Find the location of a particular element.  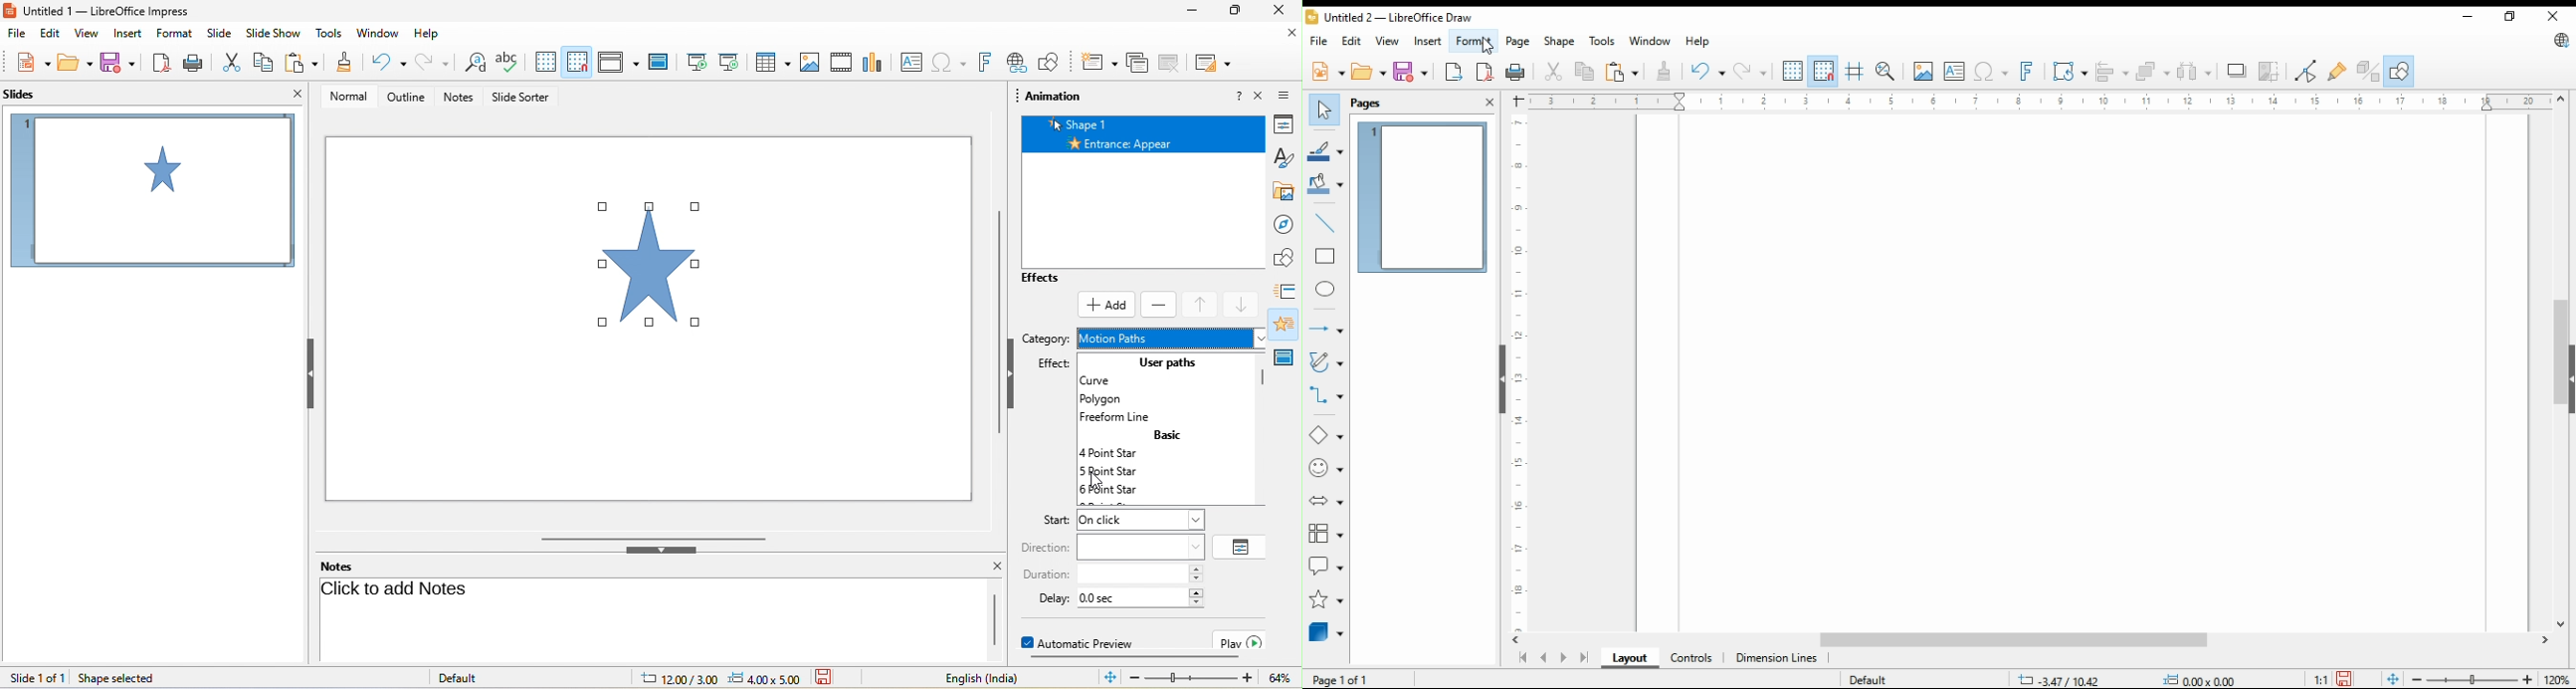

properties is located at coordinates (1288, 124).